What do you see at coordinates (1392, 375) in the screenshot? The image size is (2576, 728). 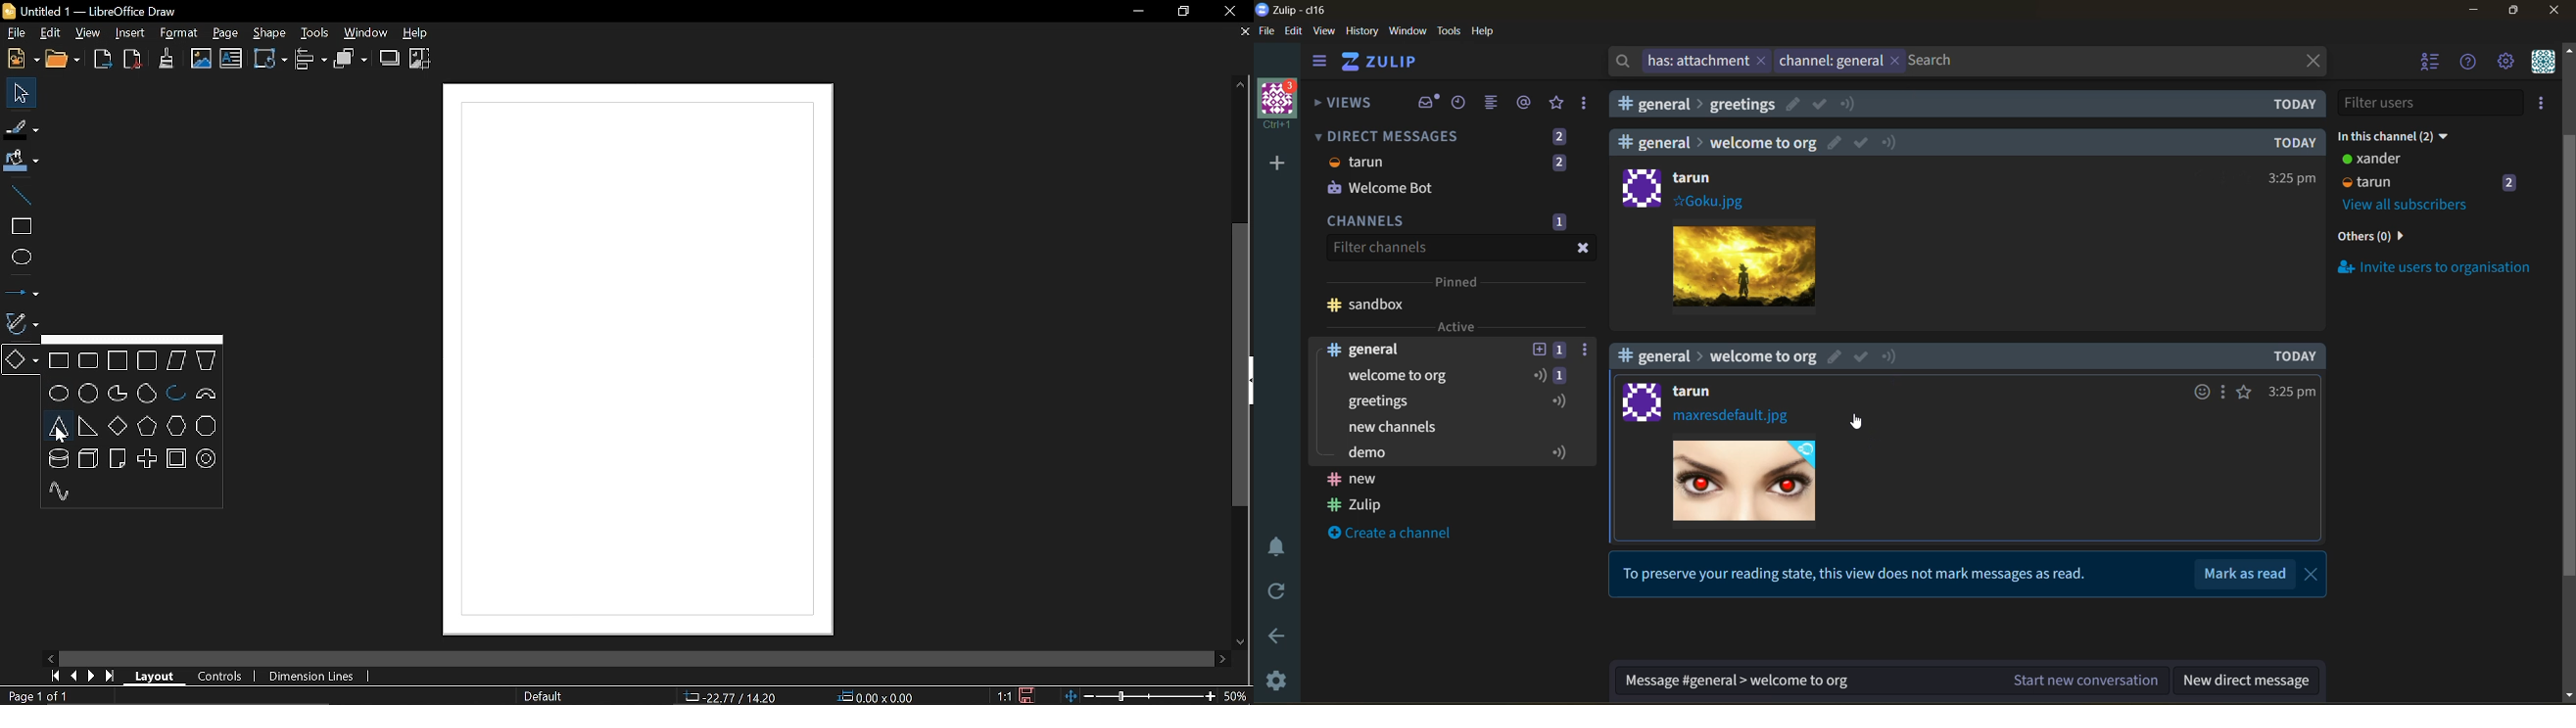 I see `welcome to org` at bounding box center [1392, 375].